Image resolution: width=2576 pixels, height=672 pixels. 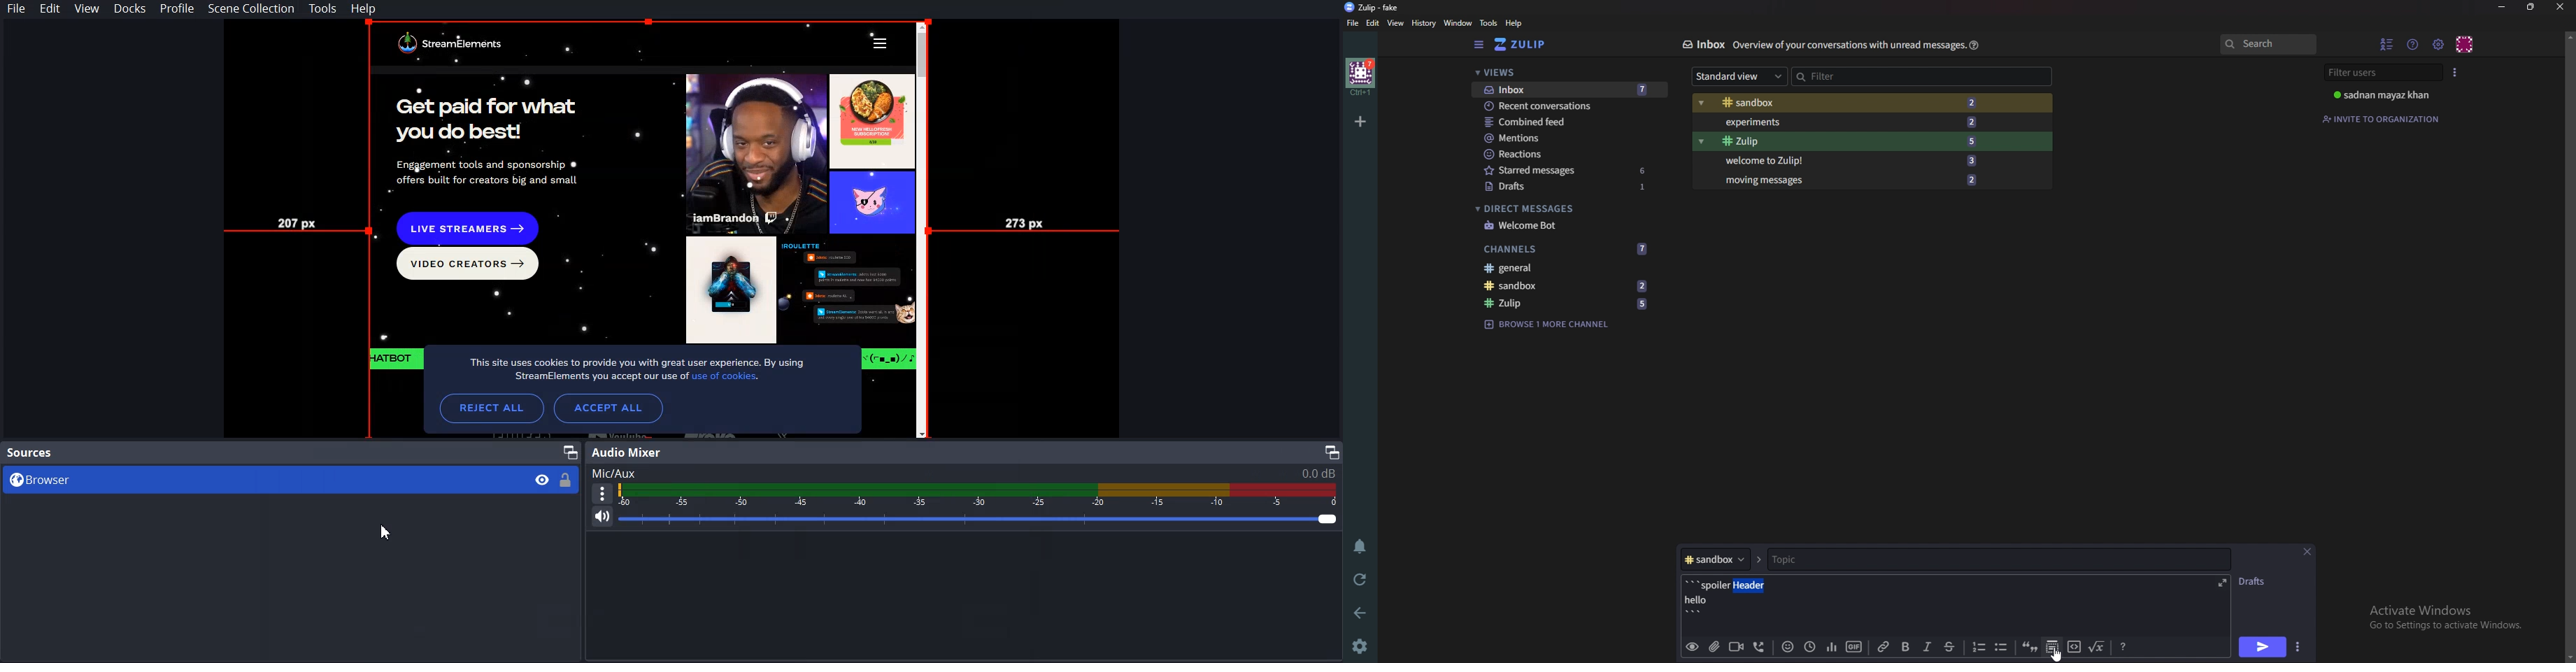 I want to click on User list style, so click(x=2455, y=72).